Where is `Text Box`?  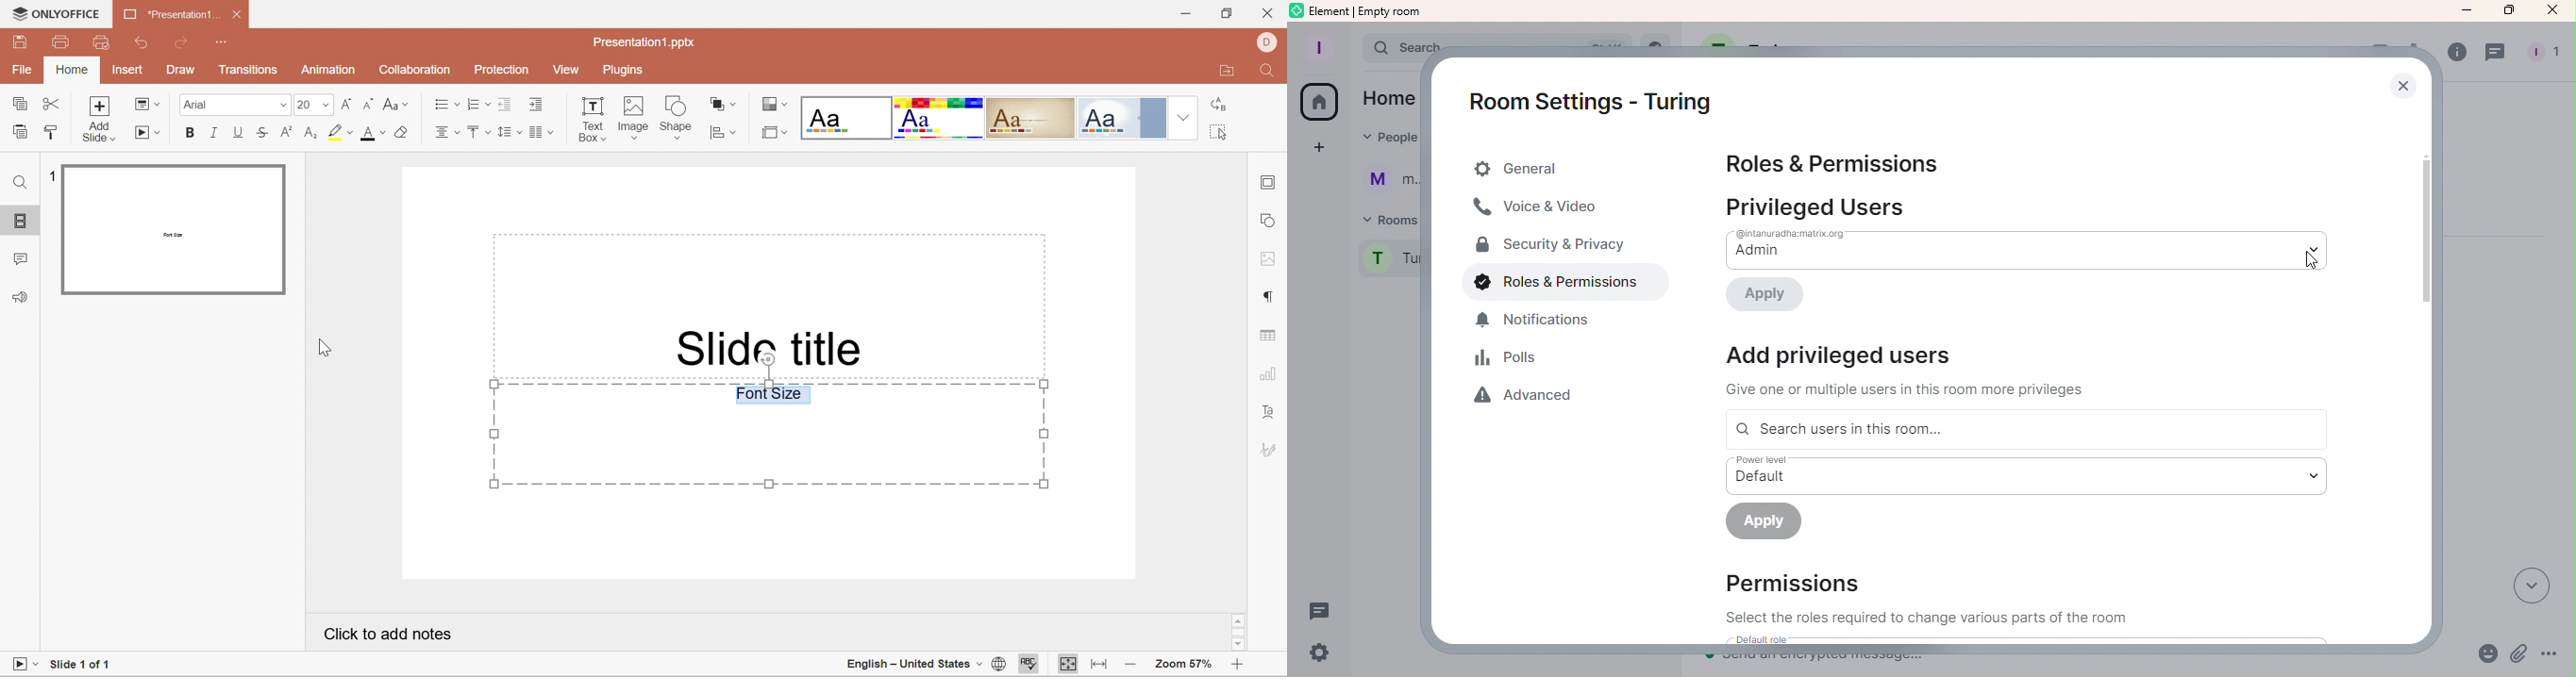
Text Box is located at coordinates (592, 121).